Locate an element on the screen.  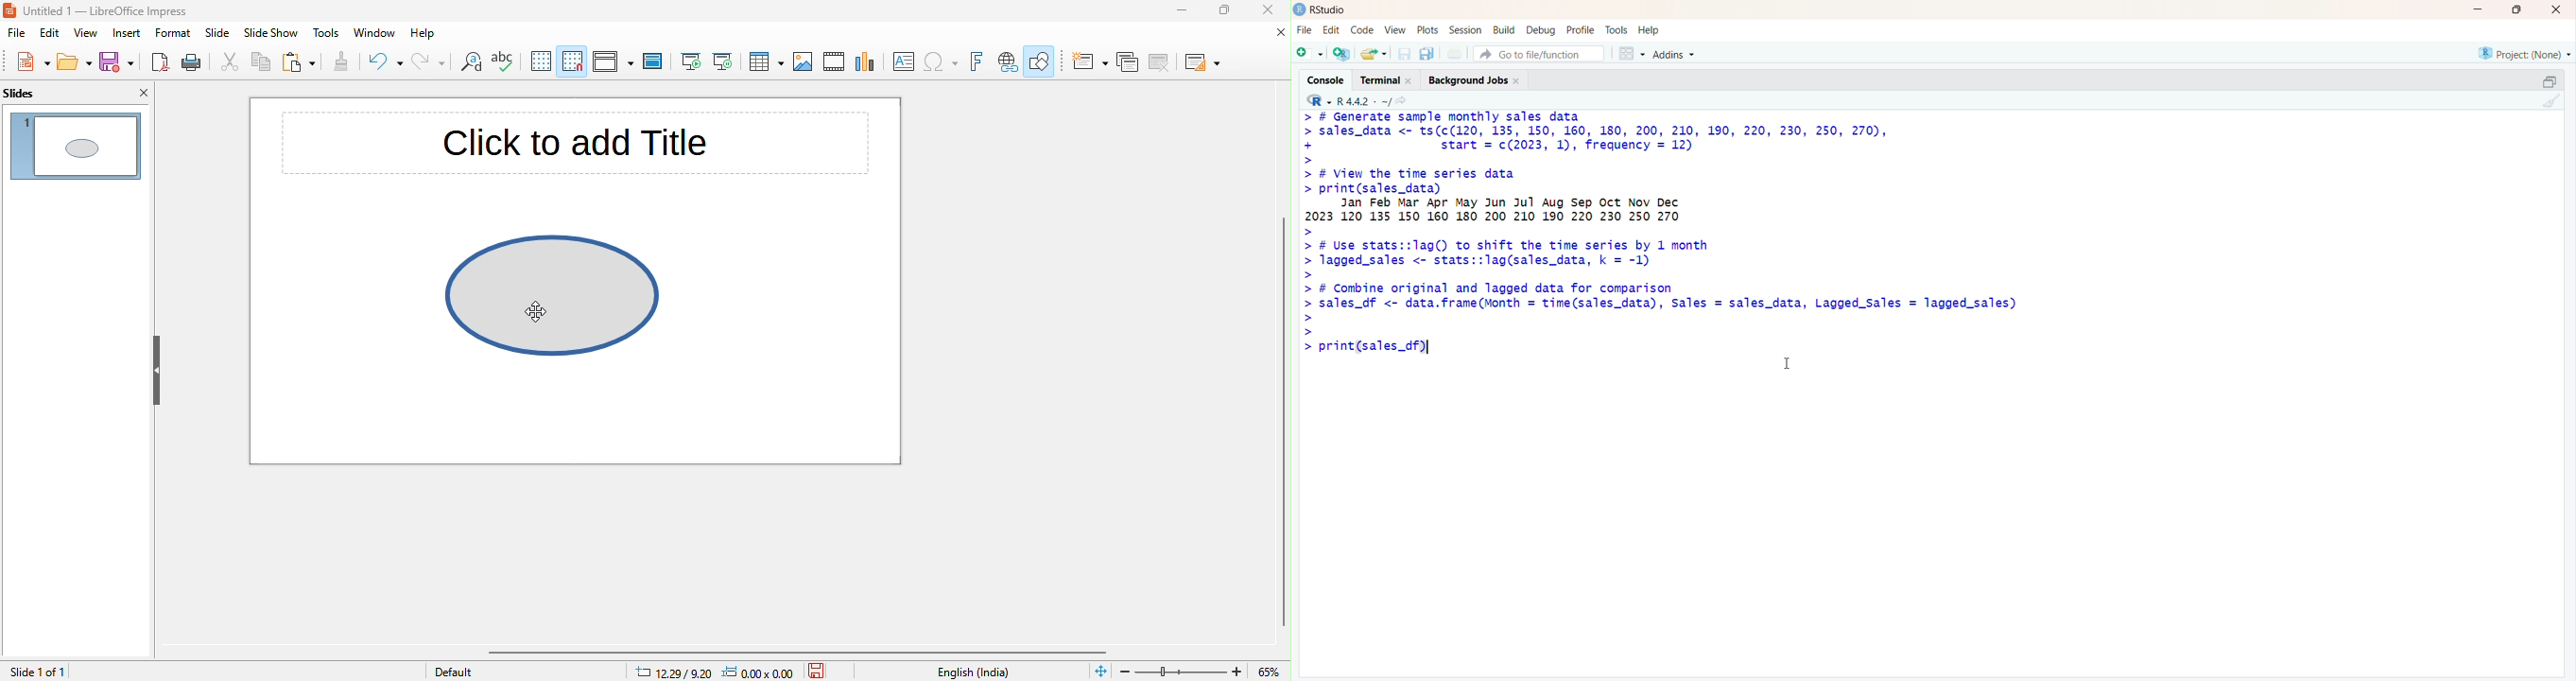
collapse is located at coordinates (2549, 80).